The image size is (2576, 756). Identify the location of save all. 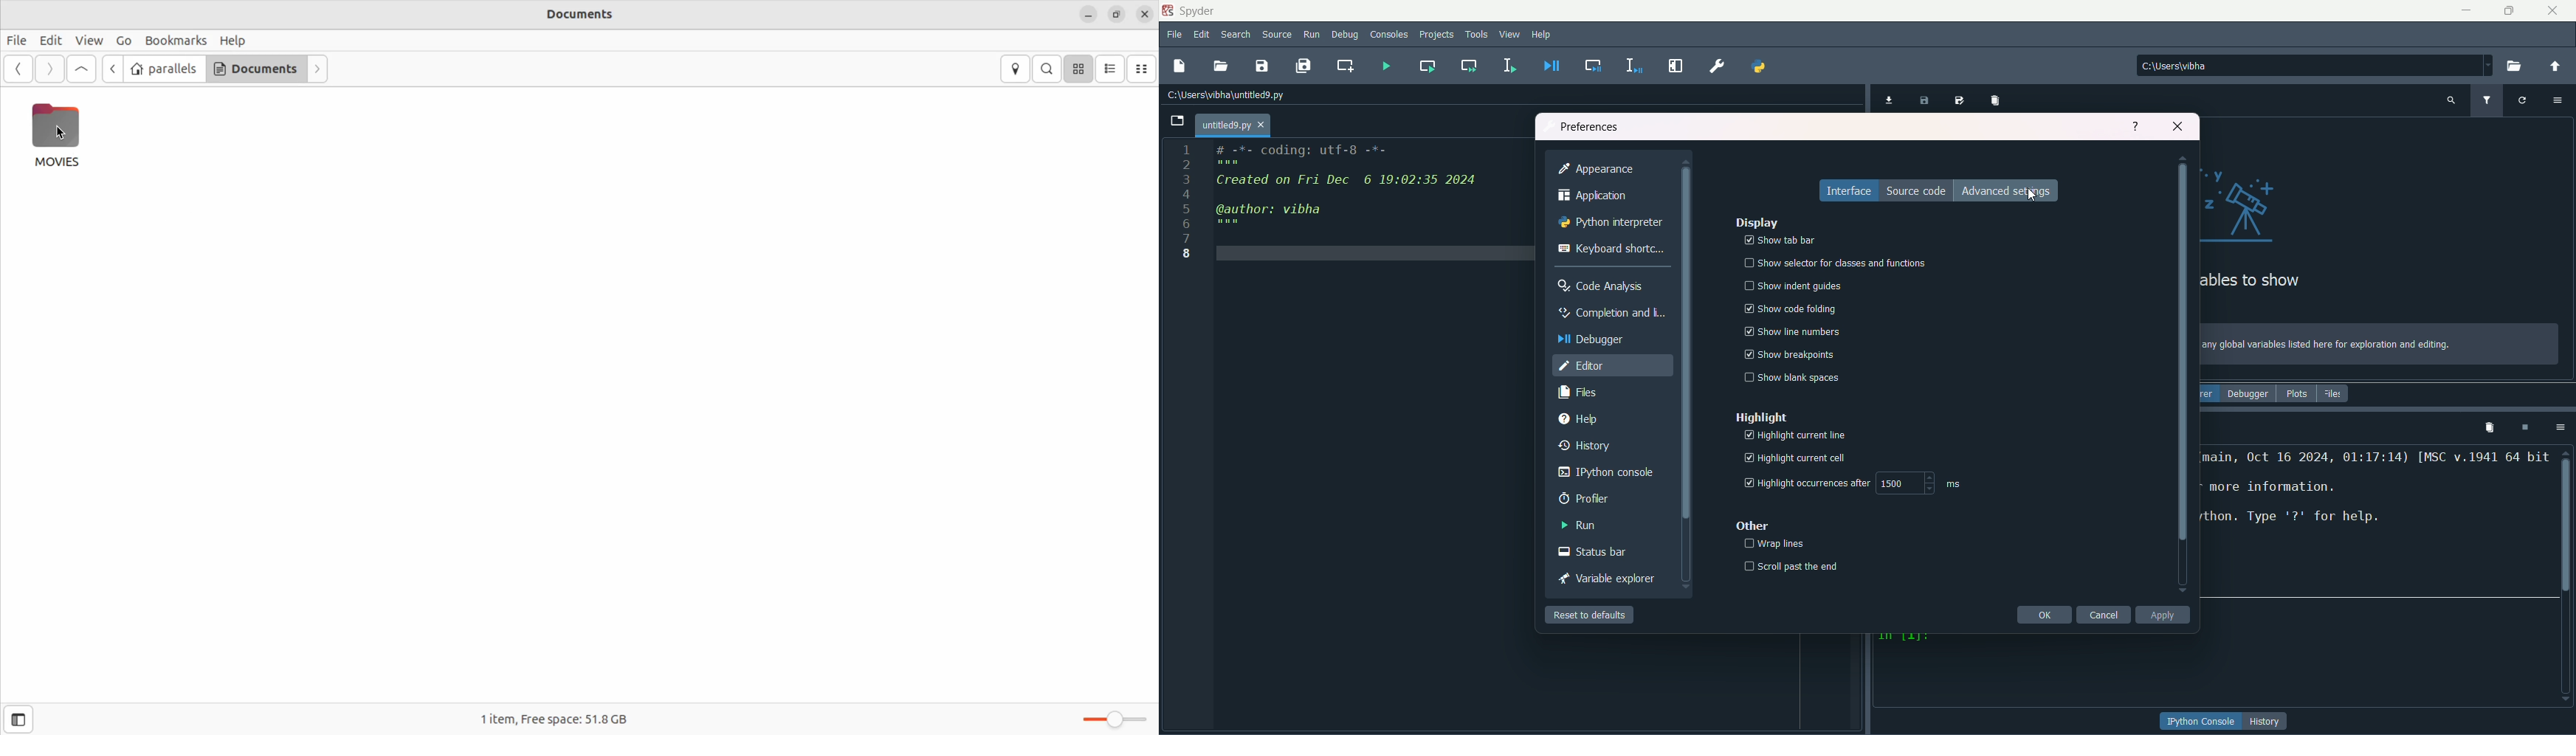
(1303, 66).